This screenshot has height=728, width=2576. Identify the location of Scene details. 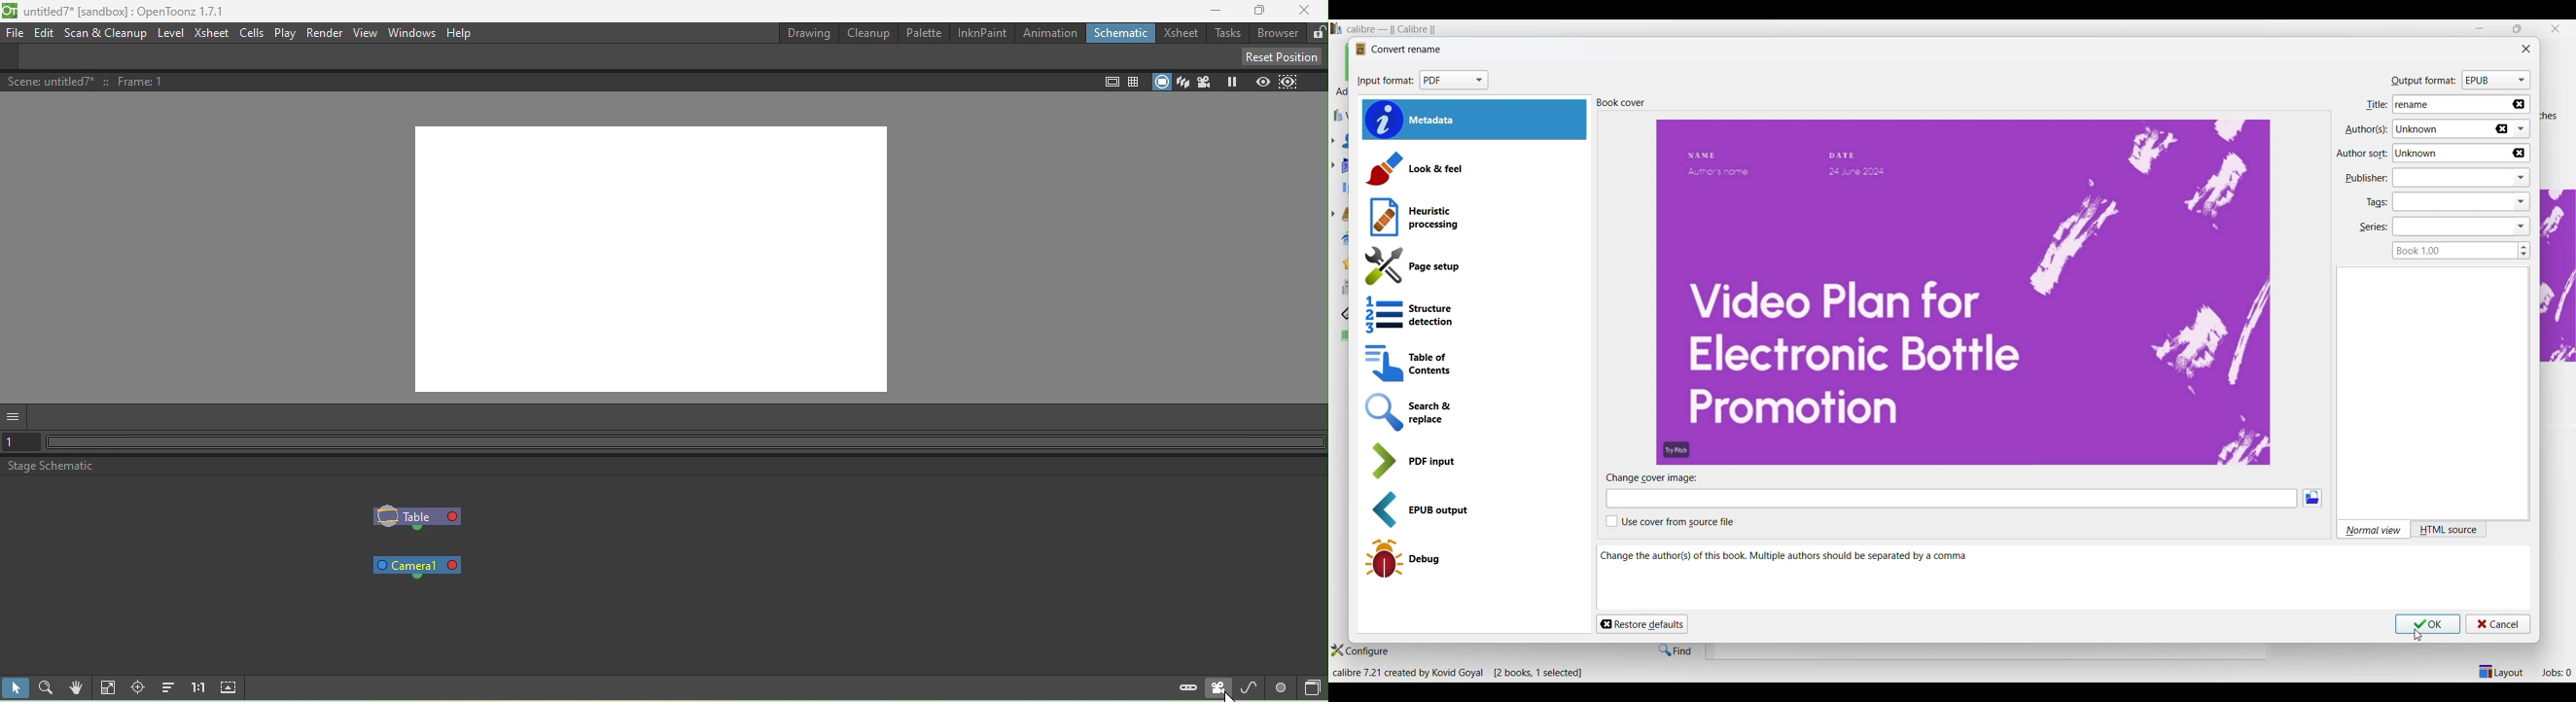
(91, 83).